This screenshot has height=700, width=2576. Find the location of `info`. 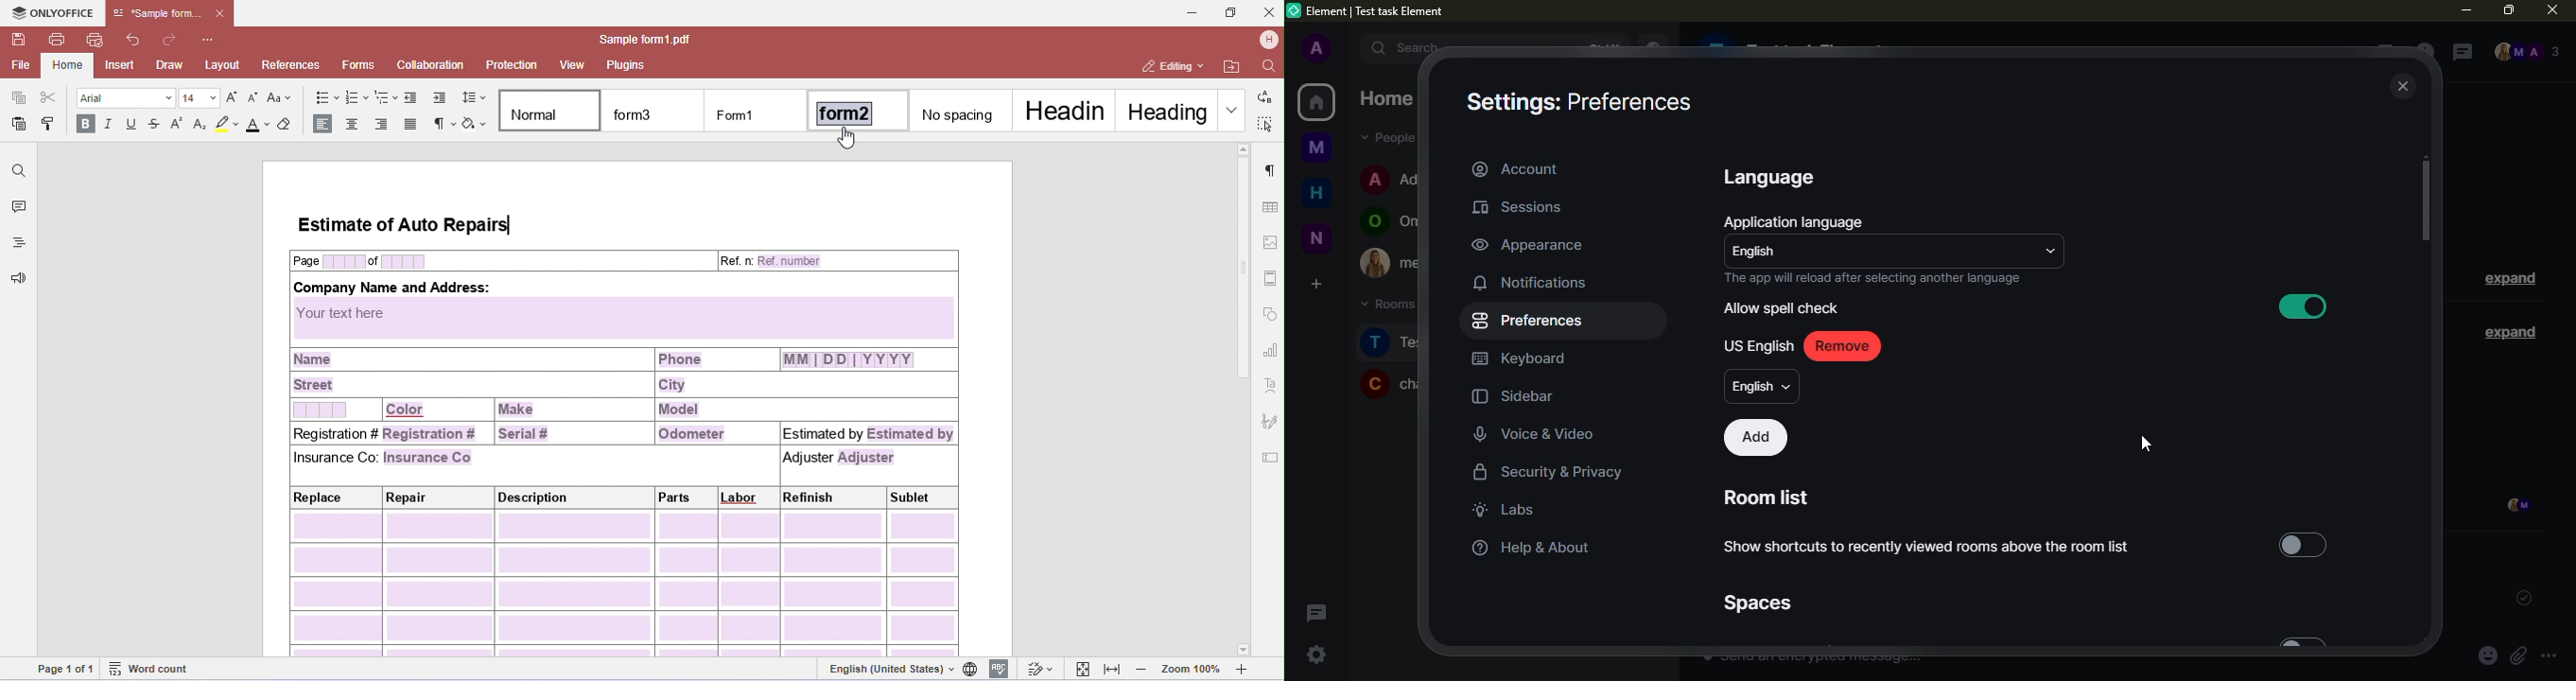

info is located at coordinates (1873, 279).